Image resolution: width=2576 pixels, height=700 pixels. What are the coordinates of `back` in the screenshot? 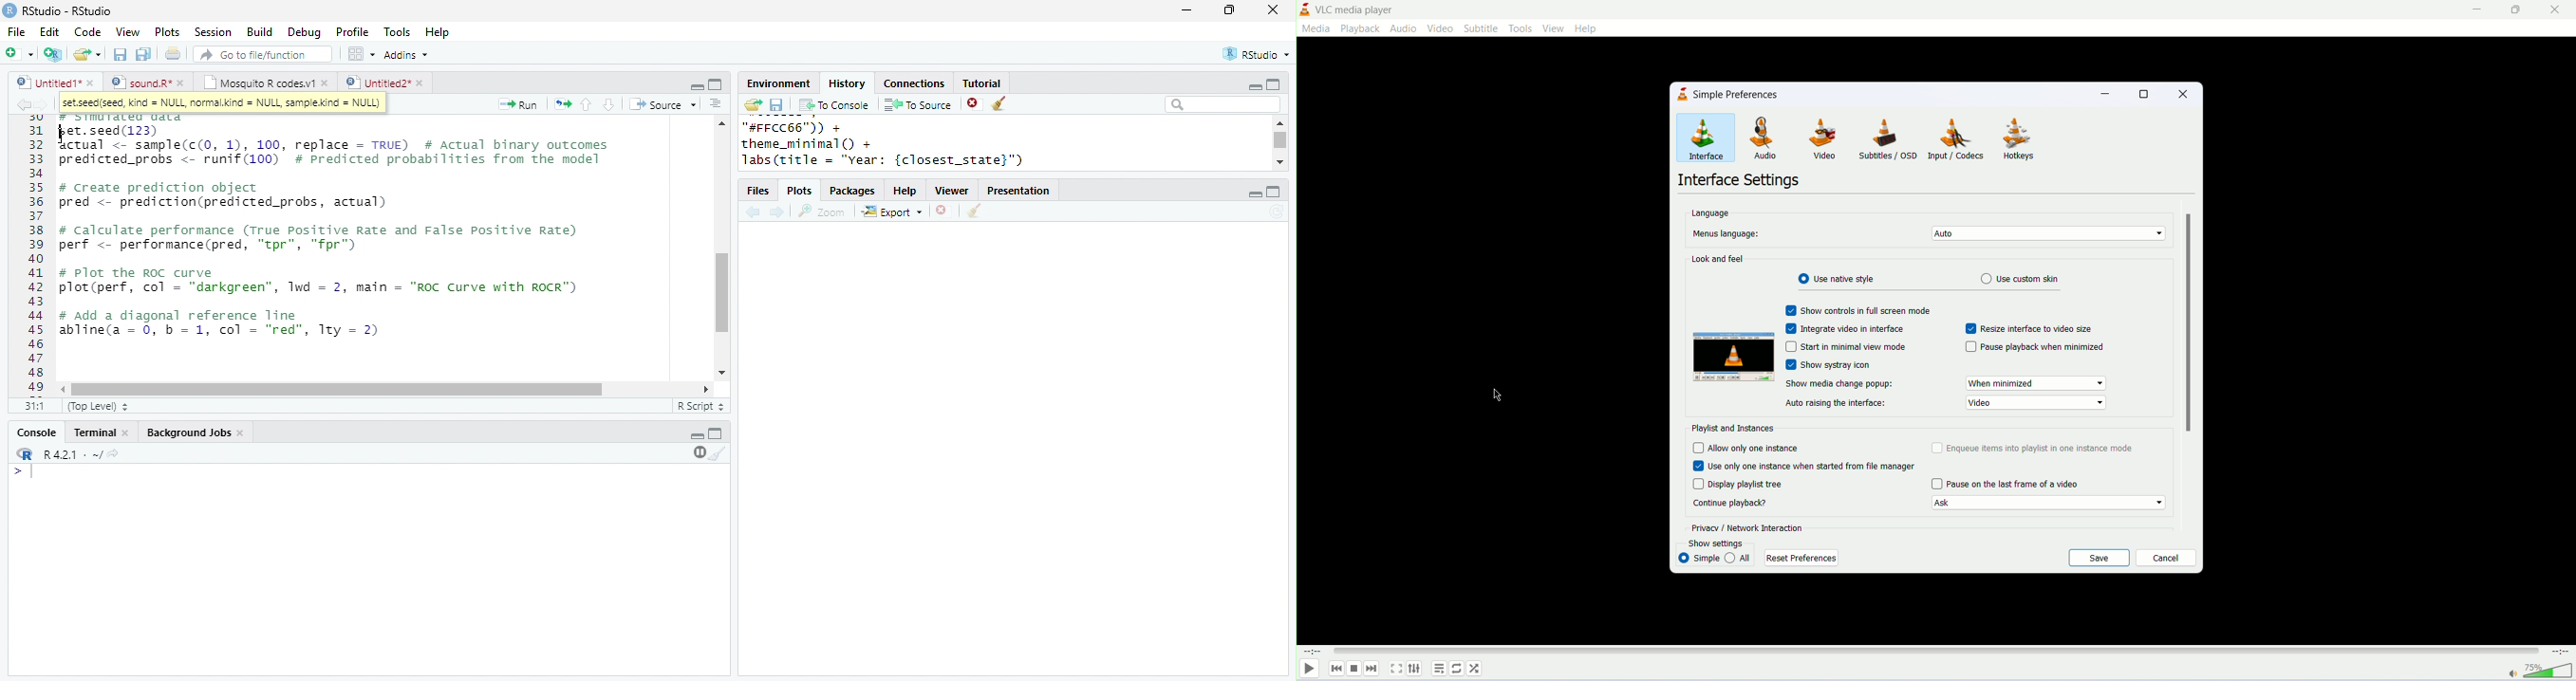 It's located at (753, 213).